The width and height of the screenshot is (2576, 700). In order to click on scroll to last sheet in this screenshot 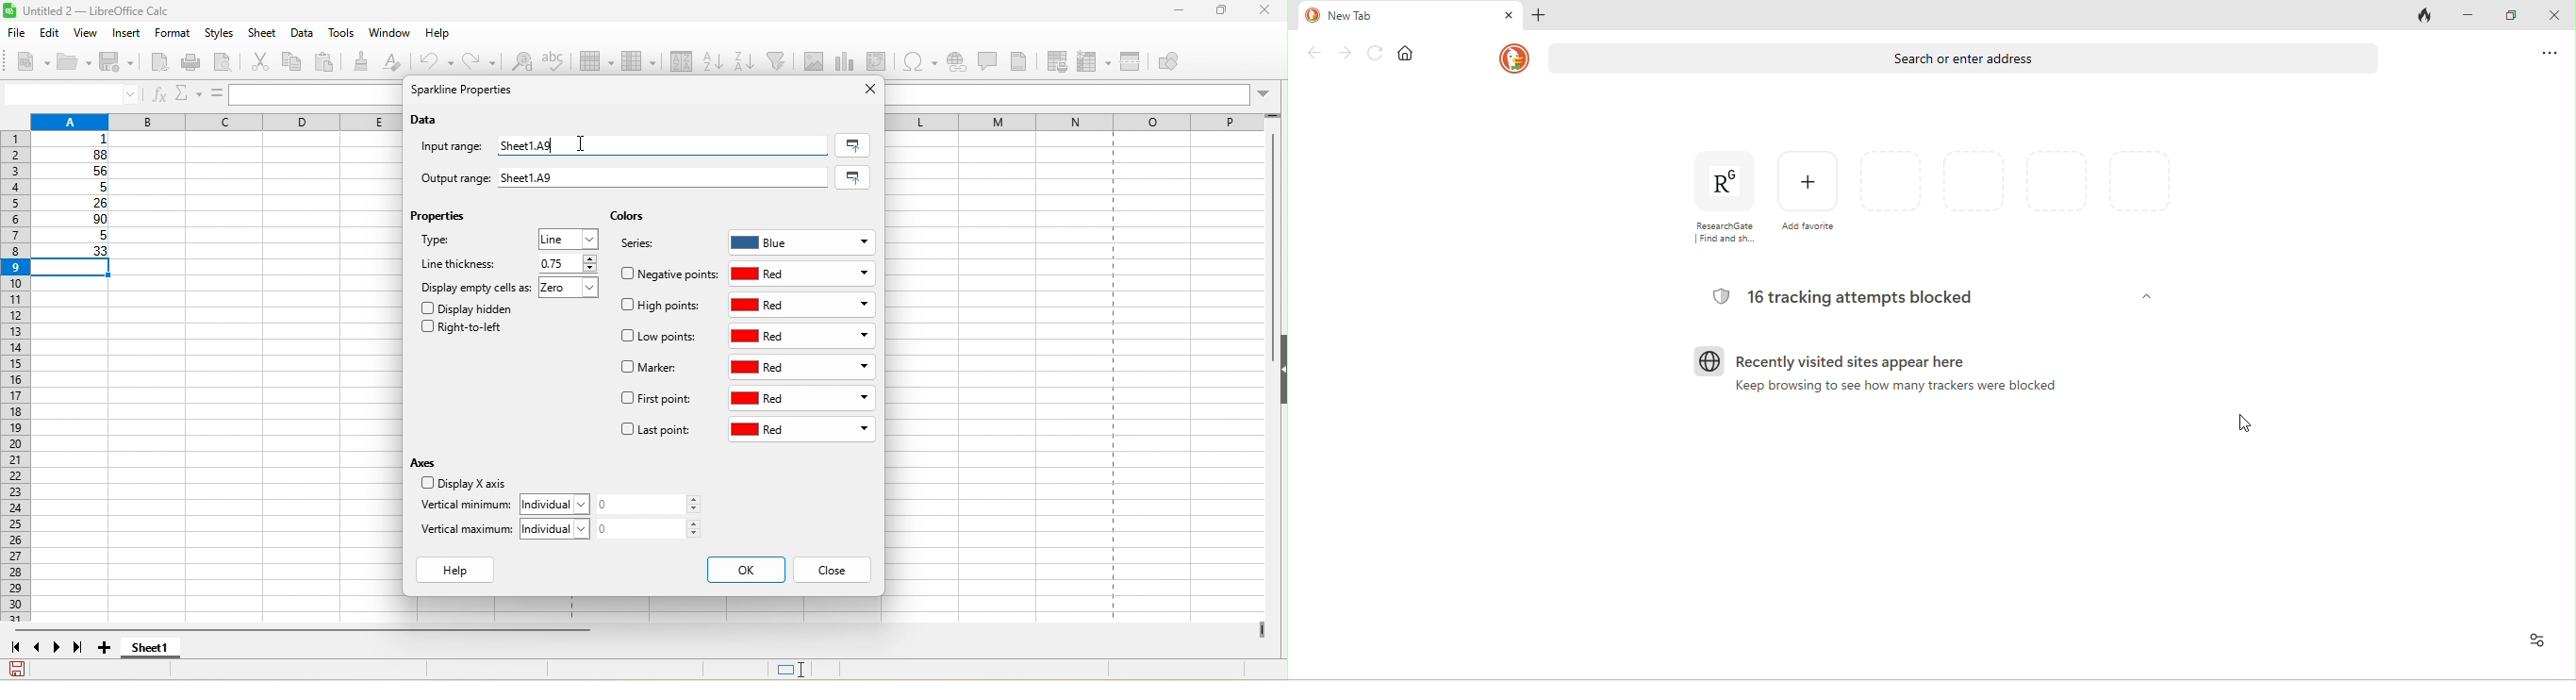, I will do `click(83, 650)`.